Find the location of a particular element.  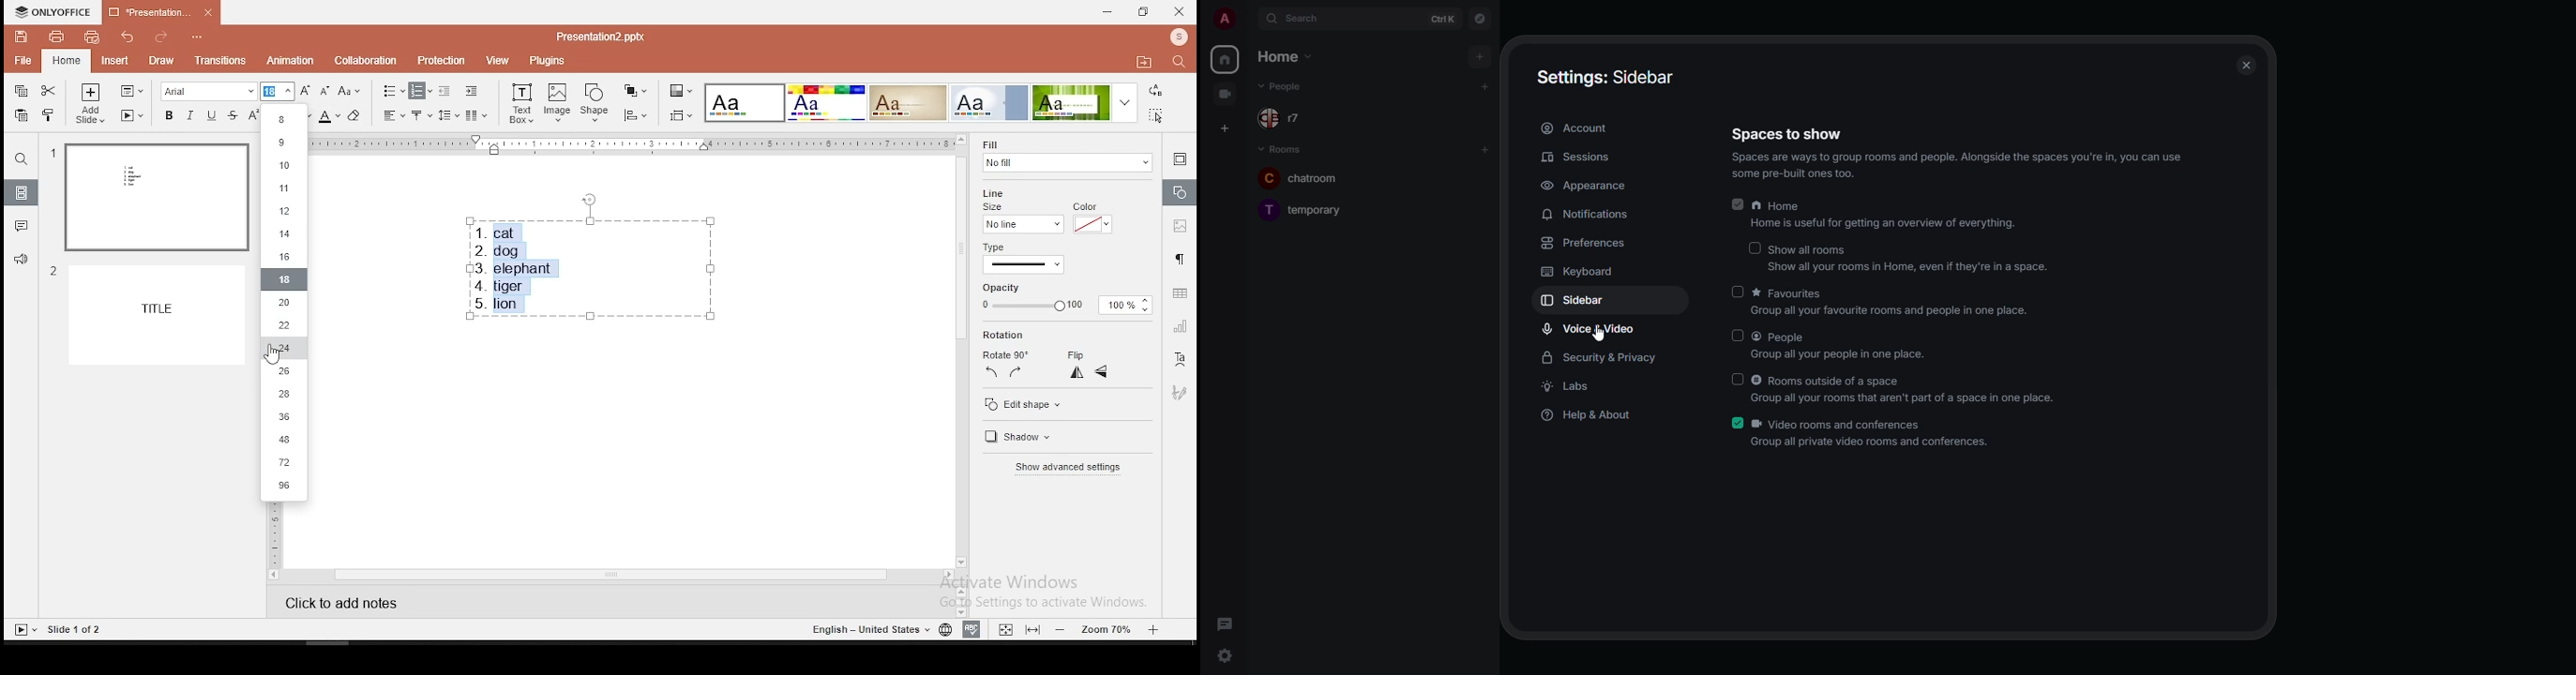

vertical is located at coordinates (1077, 374).